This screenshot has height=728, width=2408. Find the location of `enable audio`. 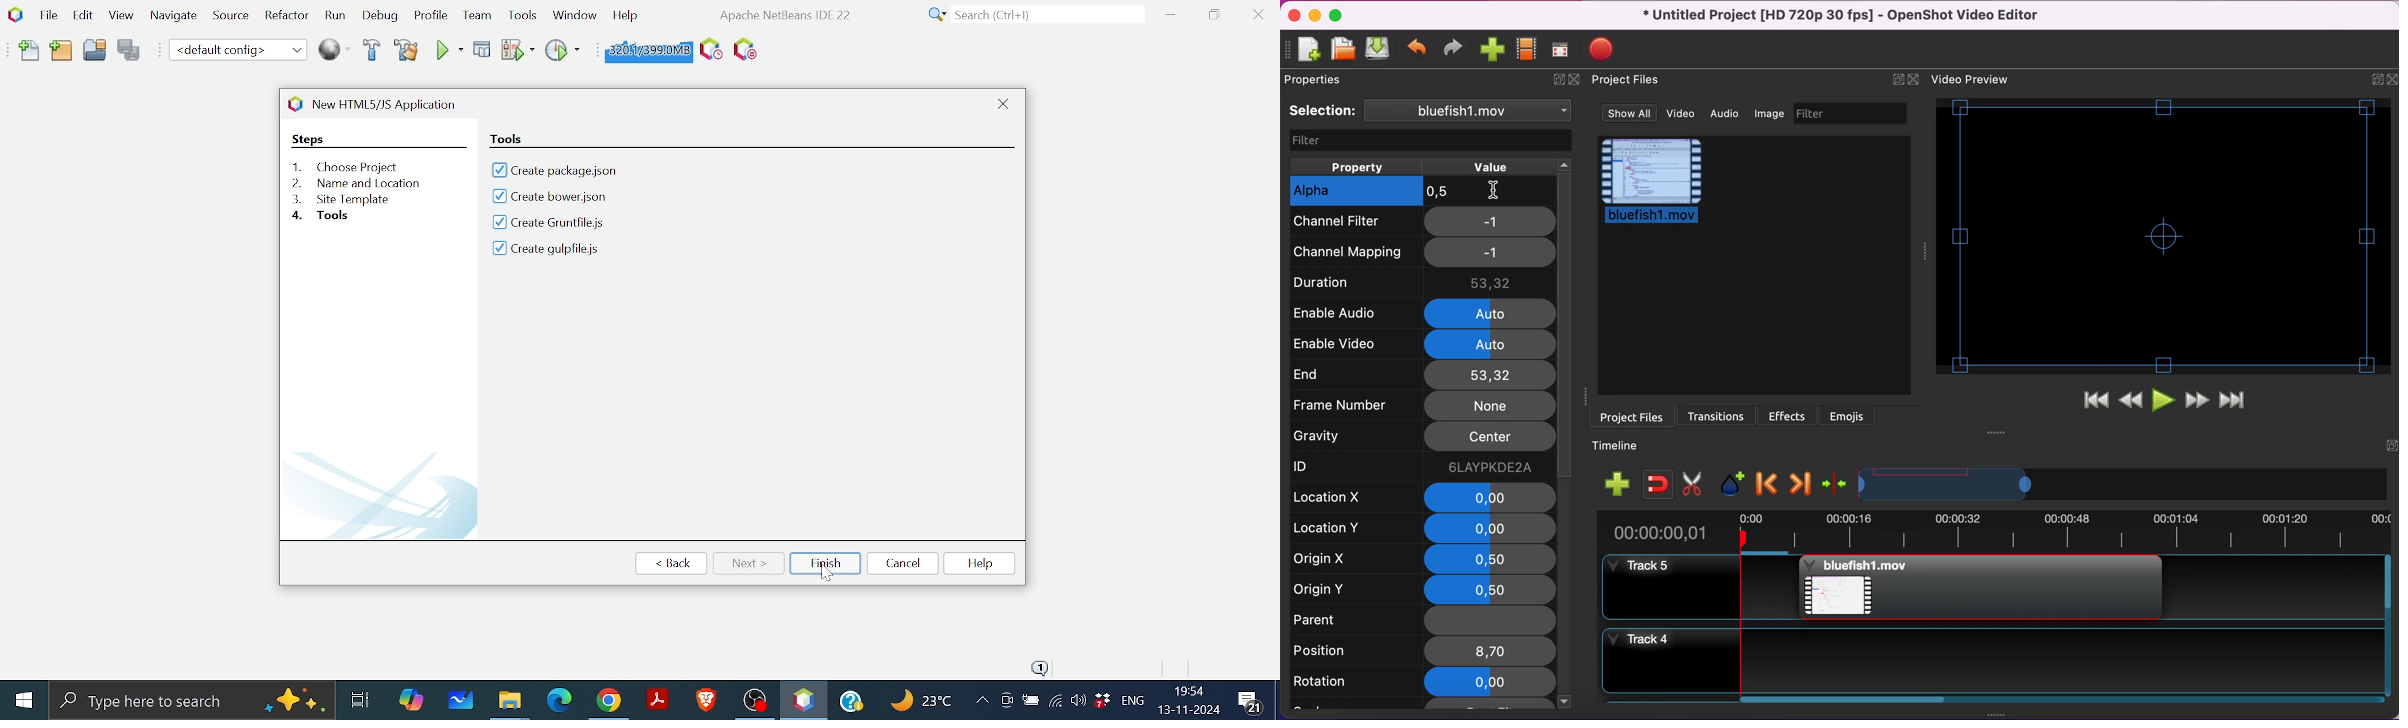

enable audio is located at coordinates (1356, 312).